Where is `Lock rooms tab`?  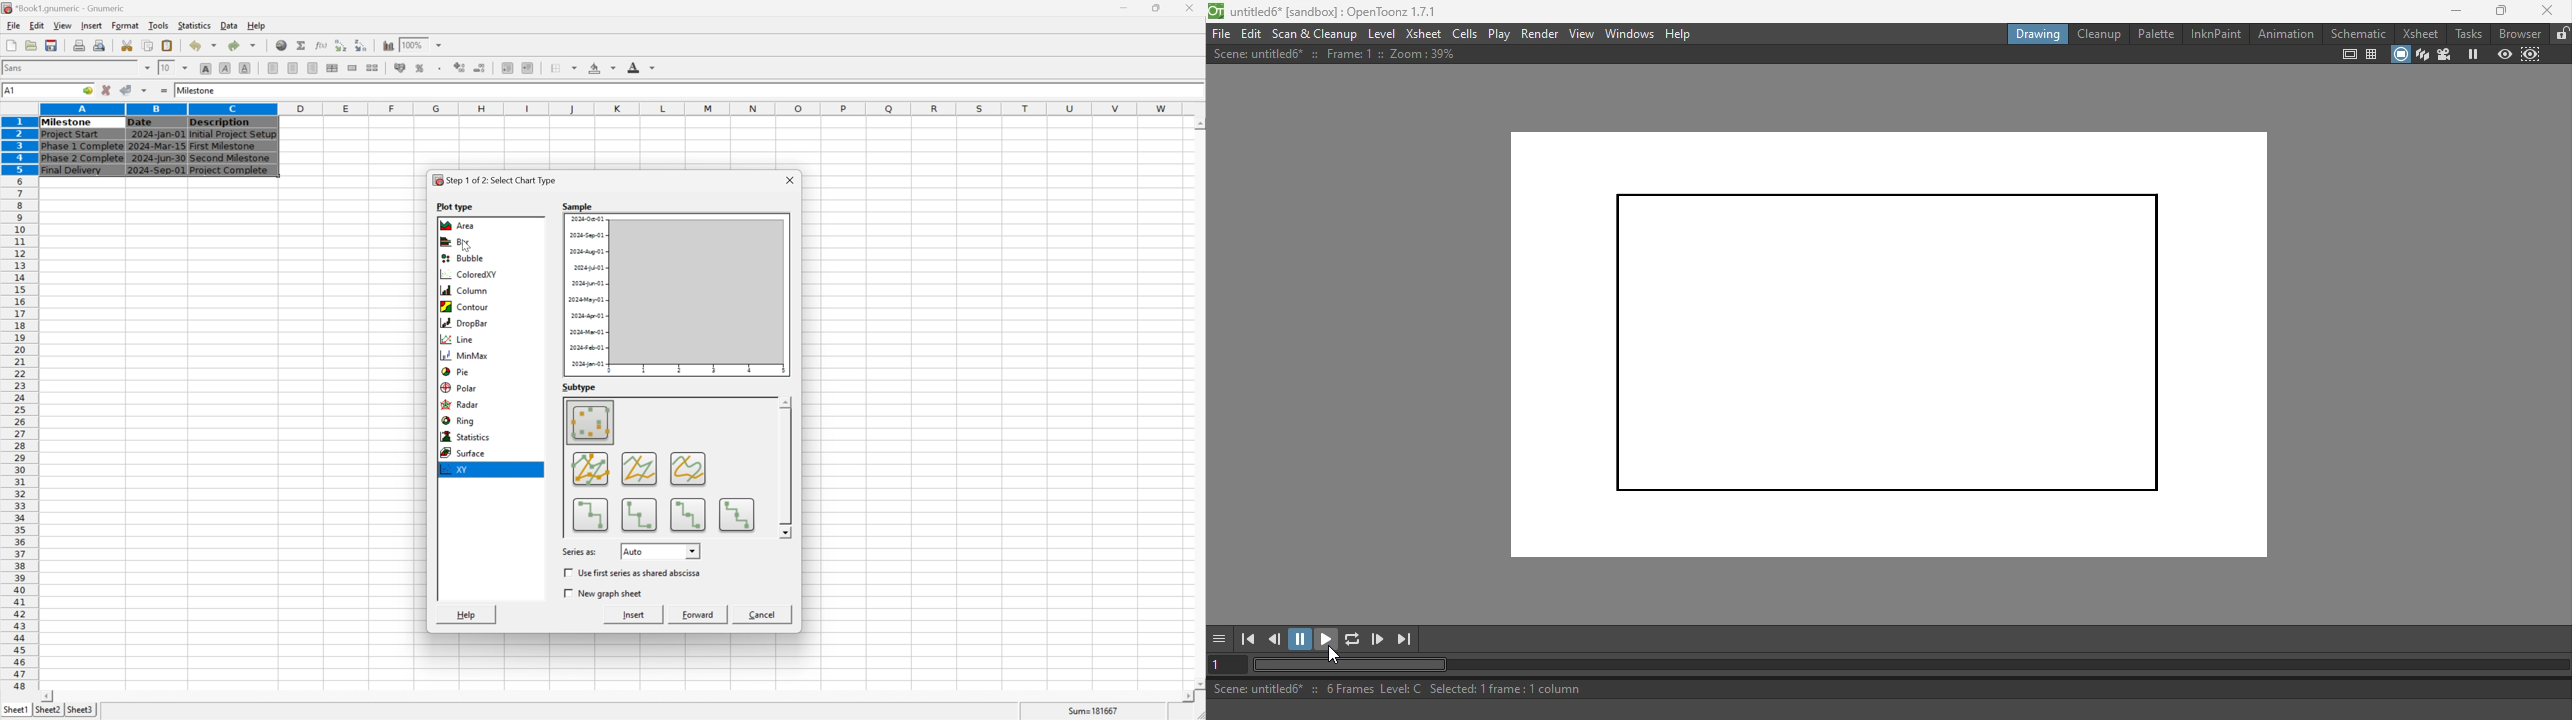
Lock rooms tab is located at coordinates (2559, 33).